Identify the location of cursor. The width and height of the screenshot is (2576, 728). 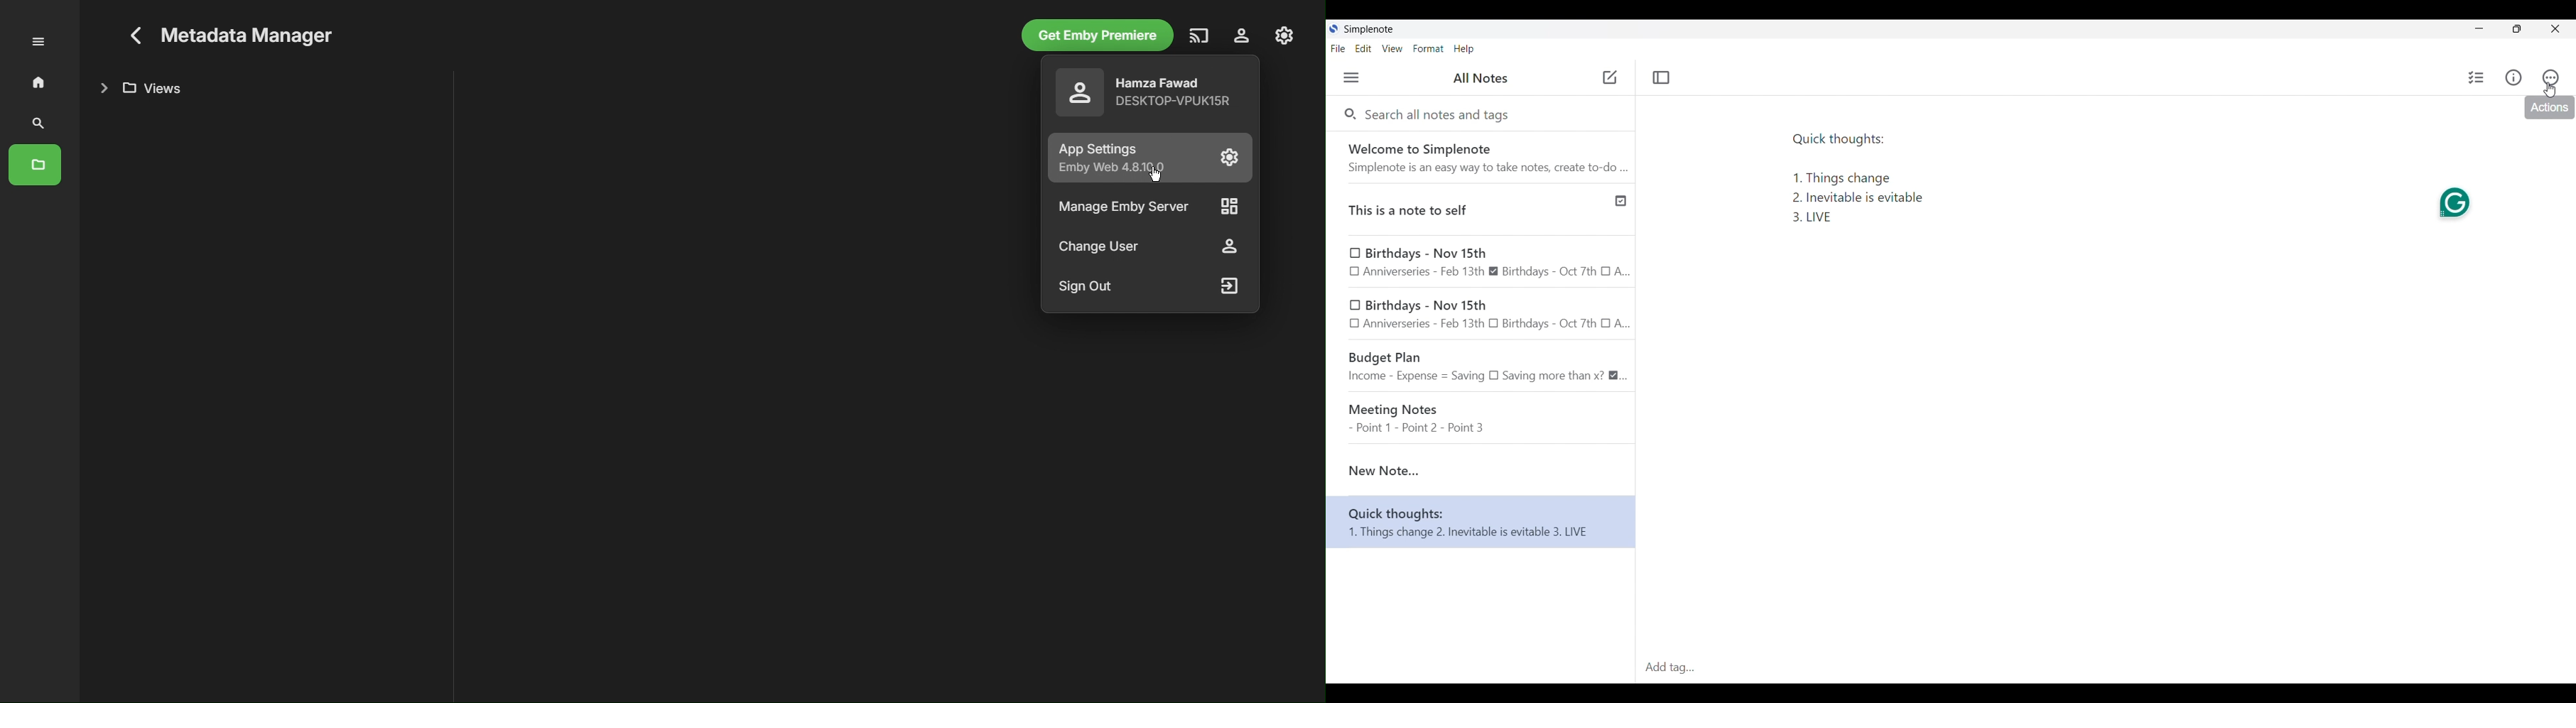
(1608, 76).